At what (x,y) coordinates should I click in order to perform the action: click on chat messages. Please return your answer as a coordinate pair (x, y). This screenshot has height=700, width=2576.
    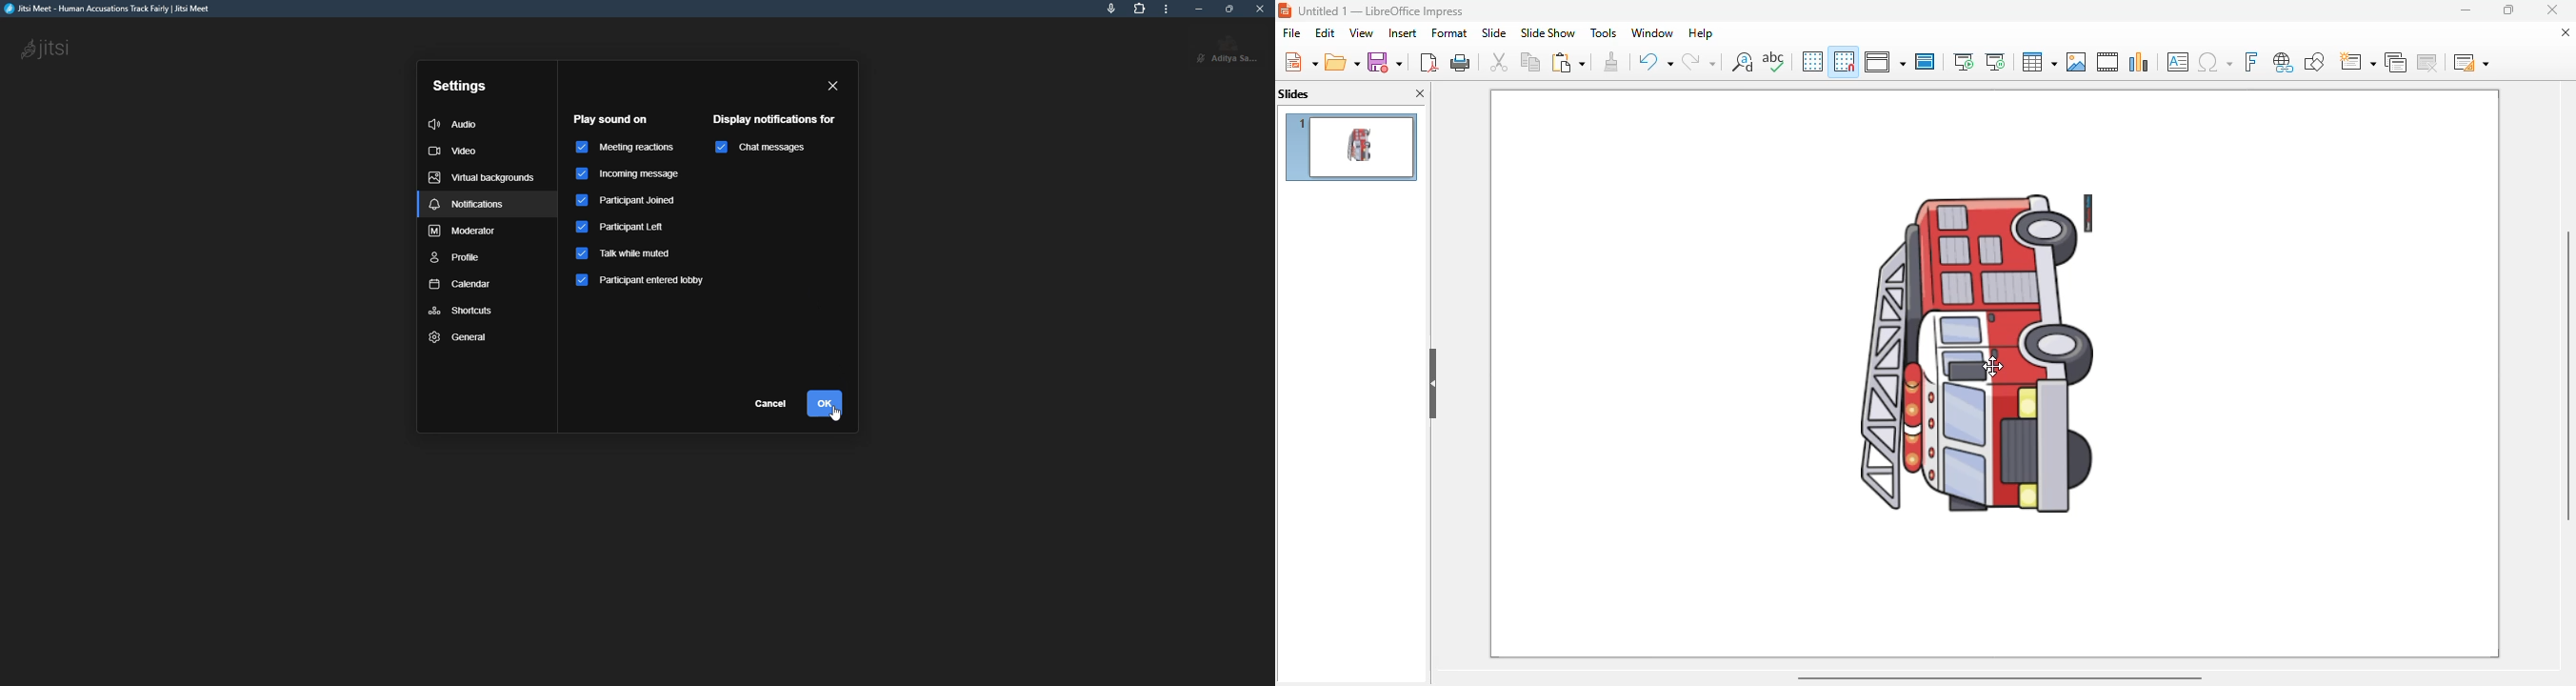
    Looking at the image, I should click on (787, 149).